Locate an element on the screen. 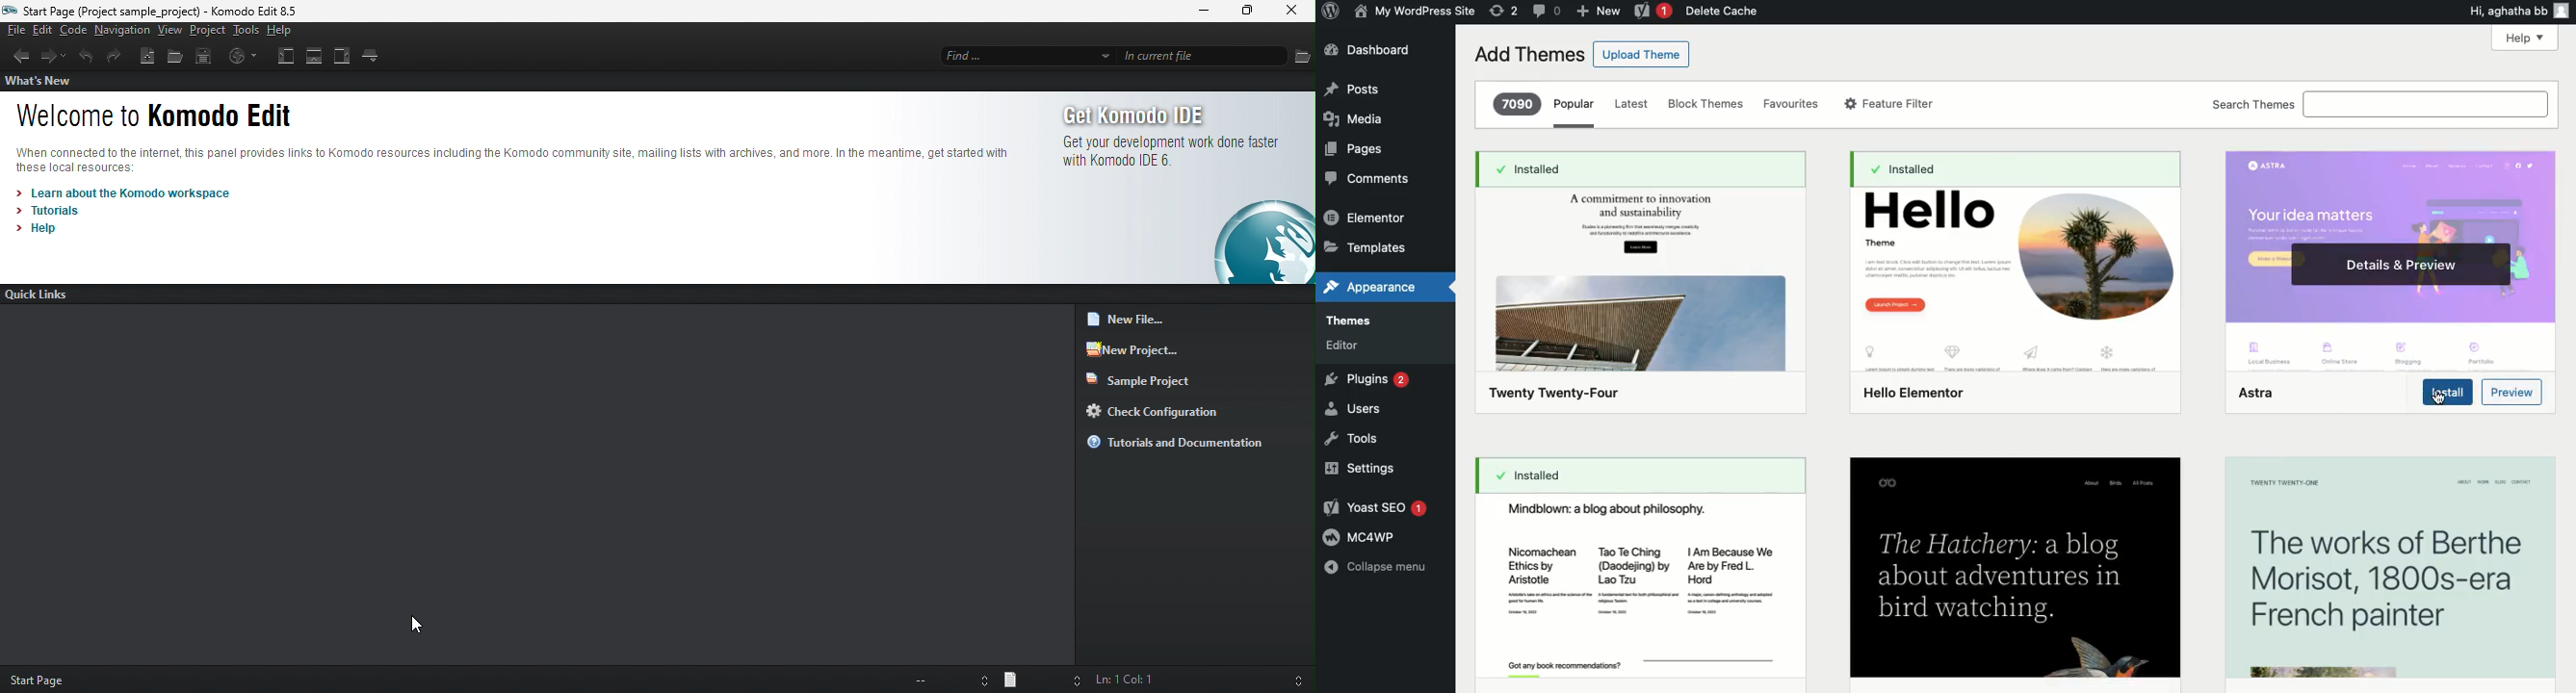 The image size is (2576, 700). Astra is located at coordinates (2255, 395).